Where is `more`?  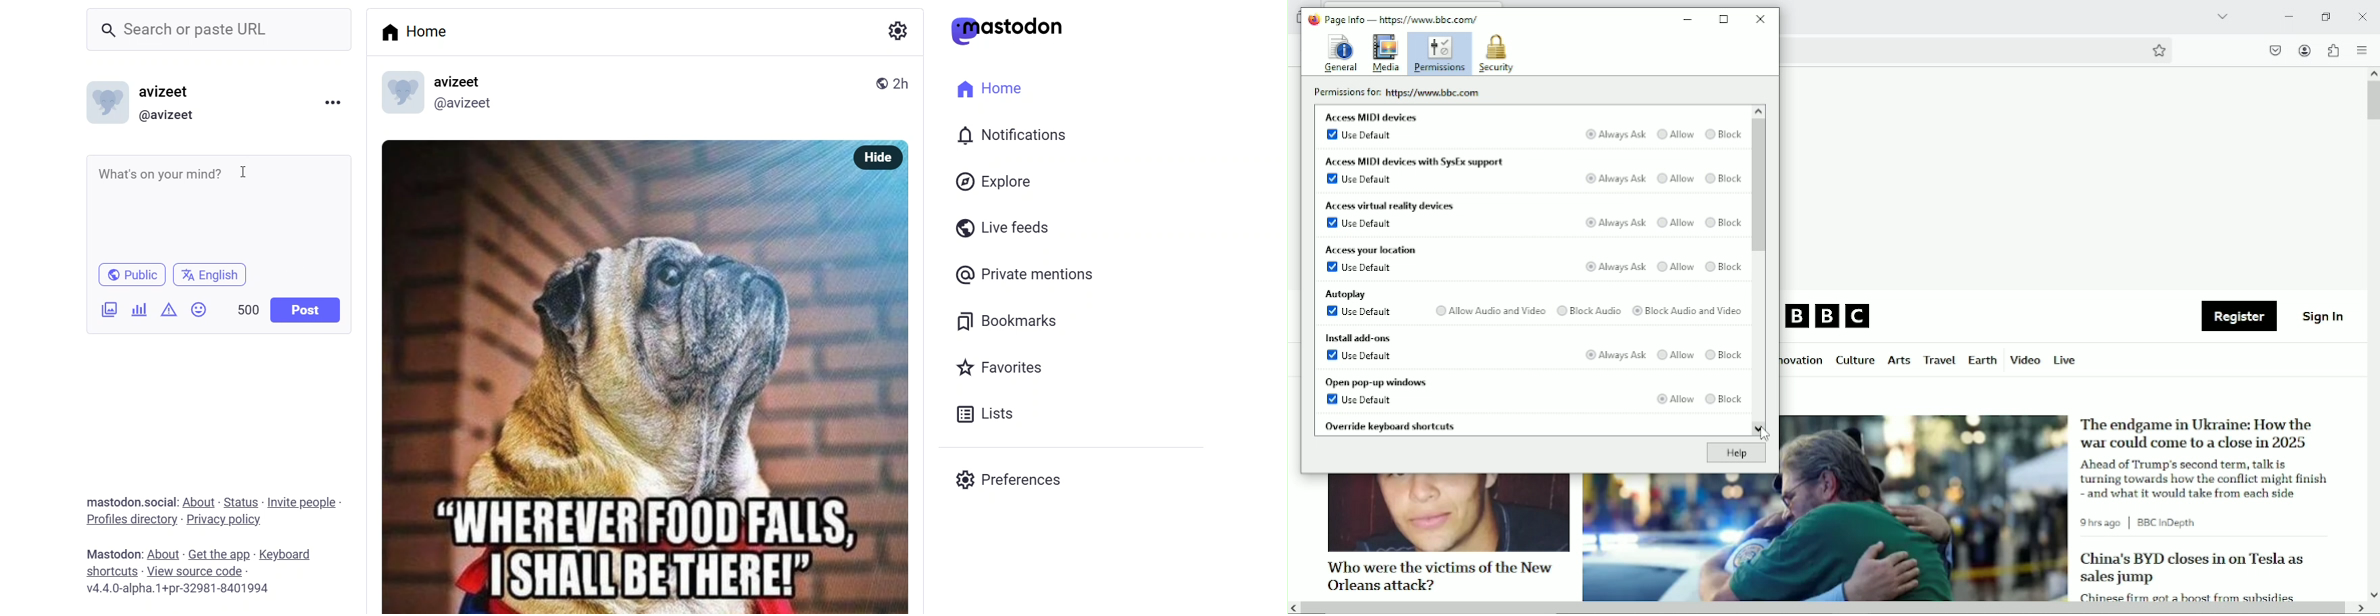 more is located at coordinates (329, 101).